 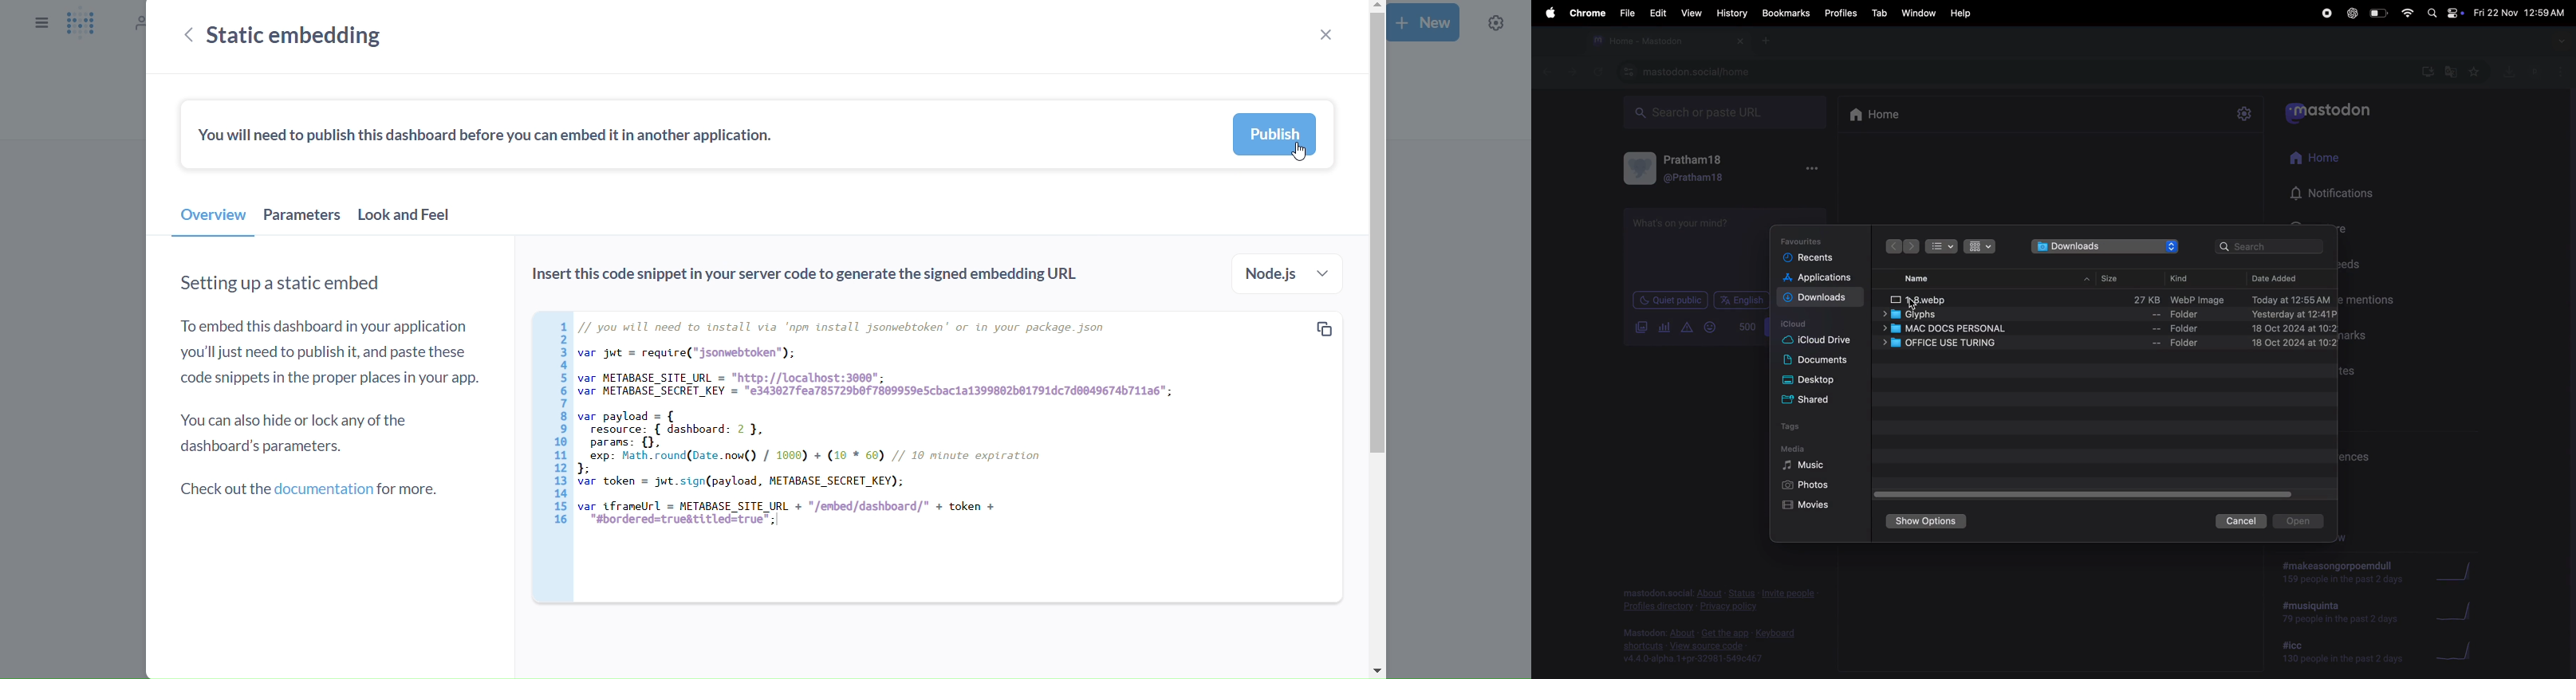 I want to click on add images, so click(x=1642, y=329).